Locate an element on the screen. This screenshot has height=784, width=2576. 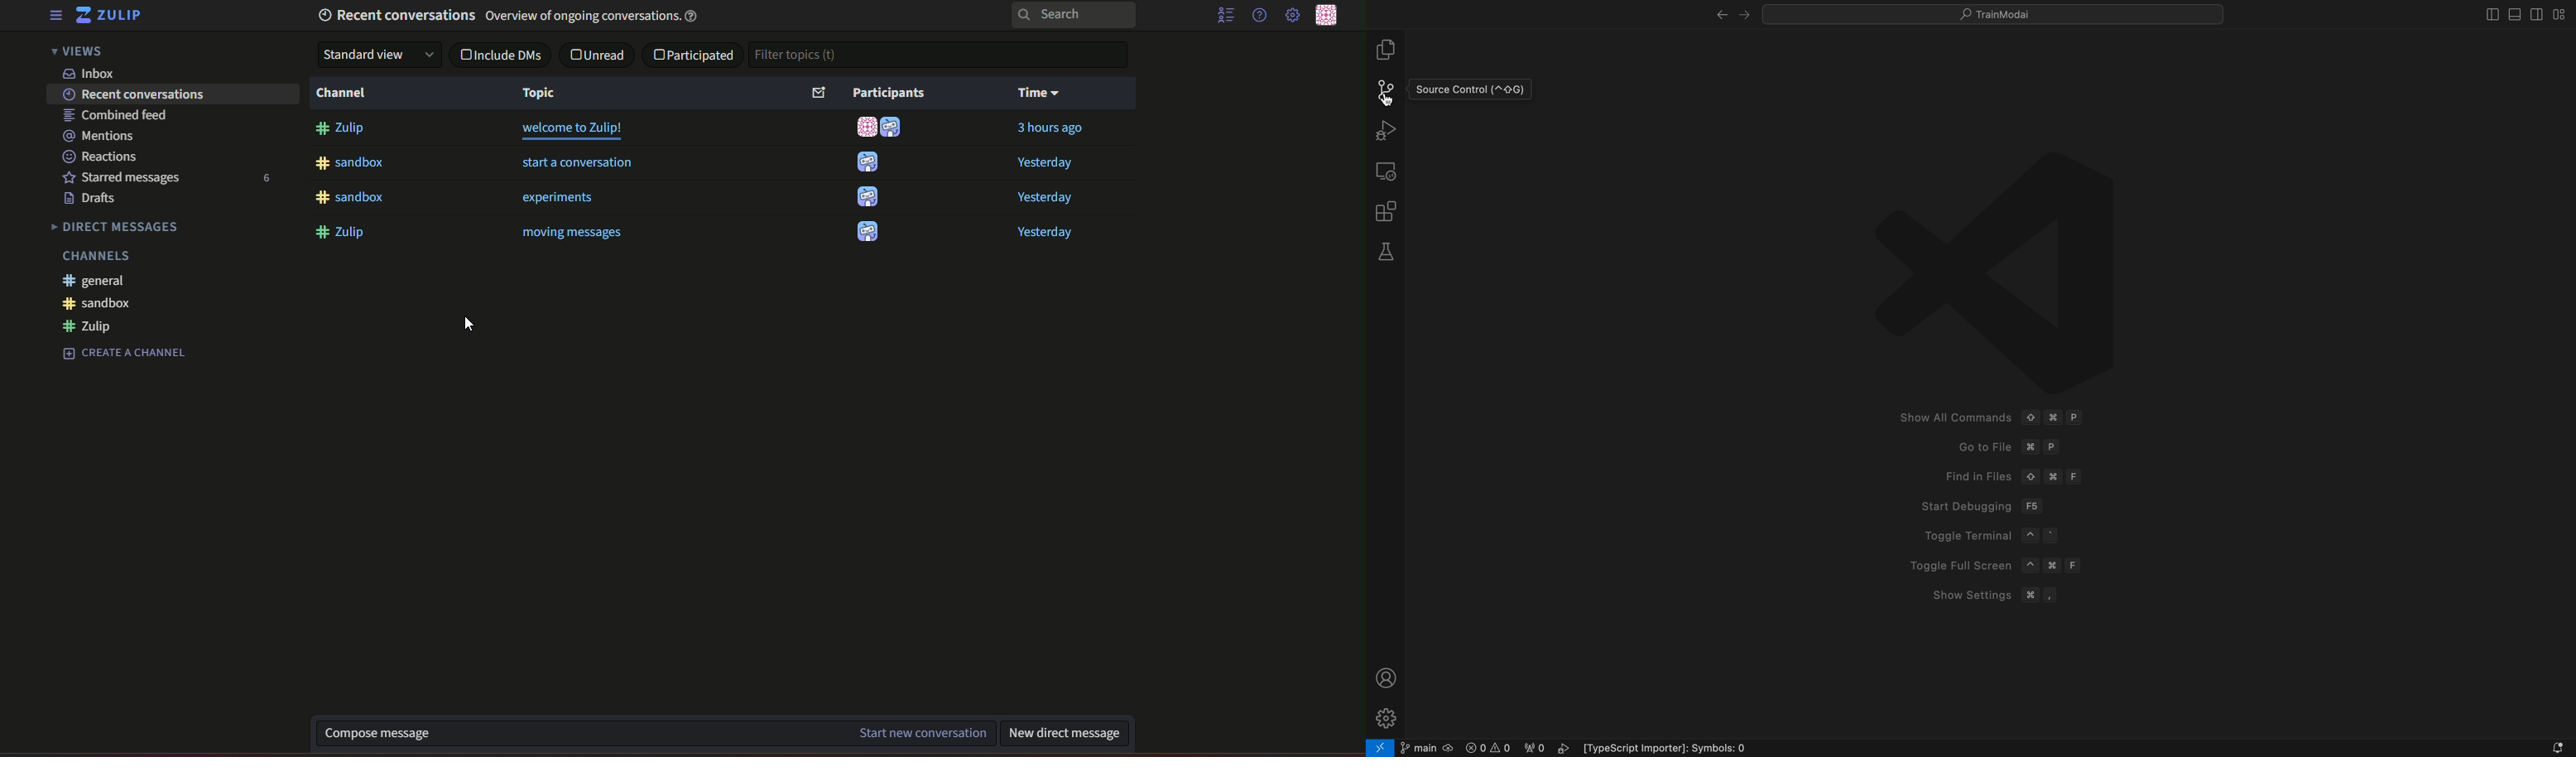
Channels is located at coordinates (94, 257).